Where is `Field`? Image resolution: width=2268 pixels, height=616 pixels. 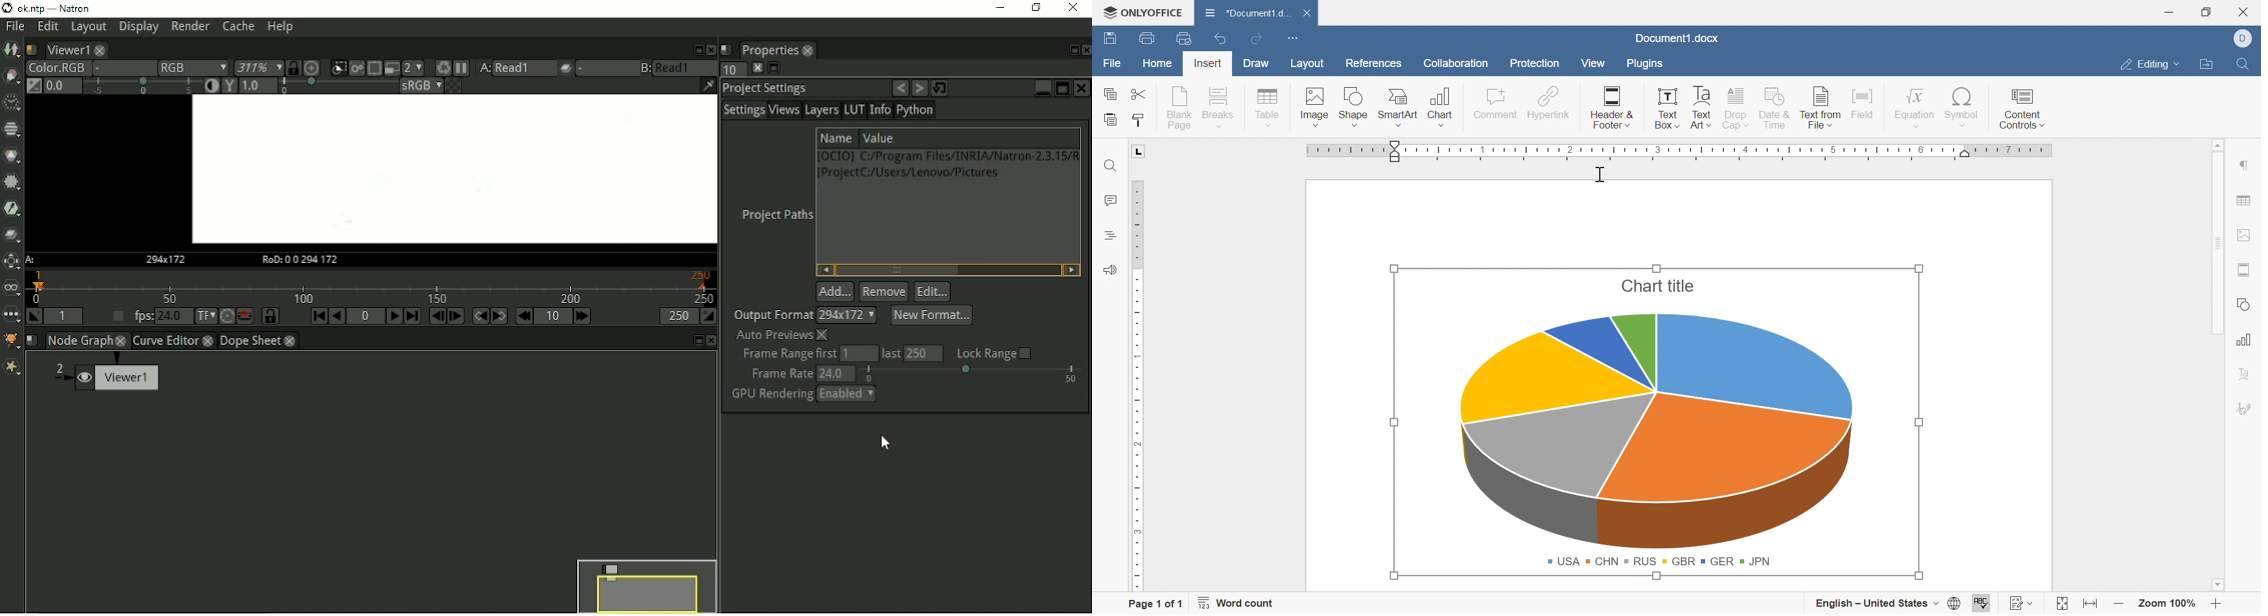 Field is located at coordinates (1866, 102).